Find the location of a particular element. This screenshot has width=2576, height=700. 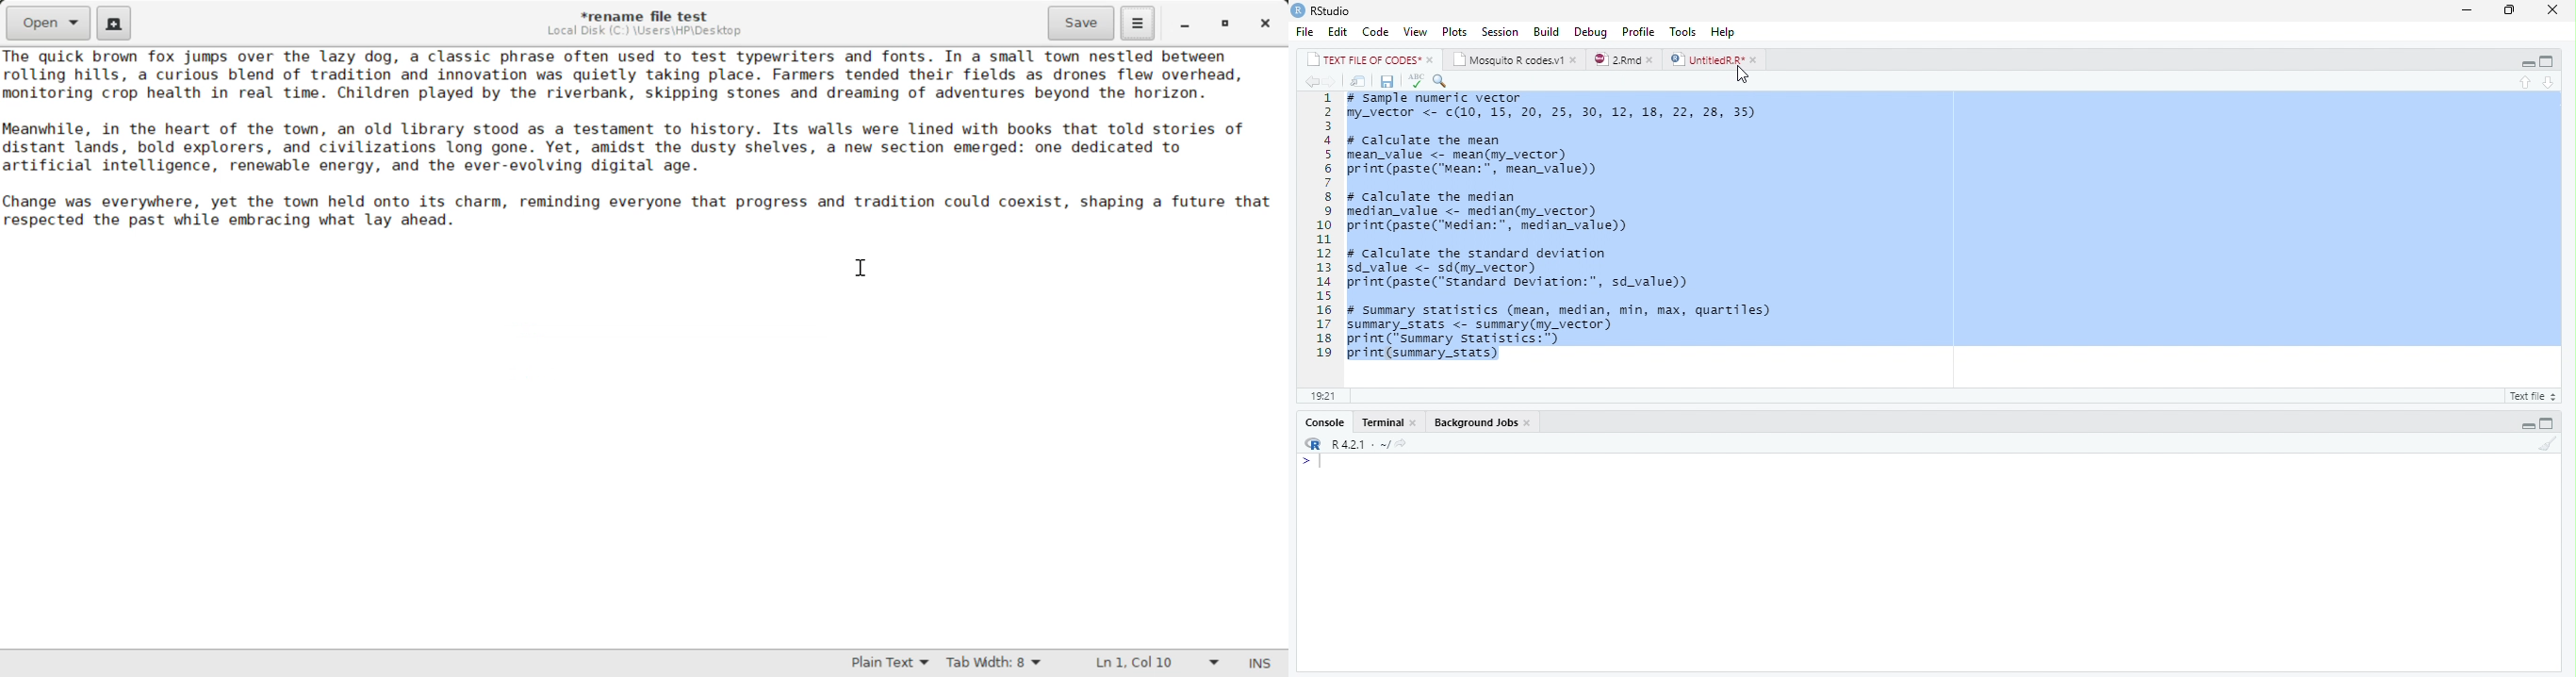

debug is located at coordinates (1591, 31).